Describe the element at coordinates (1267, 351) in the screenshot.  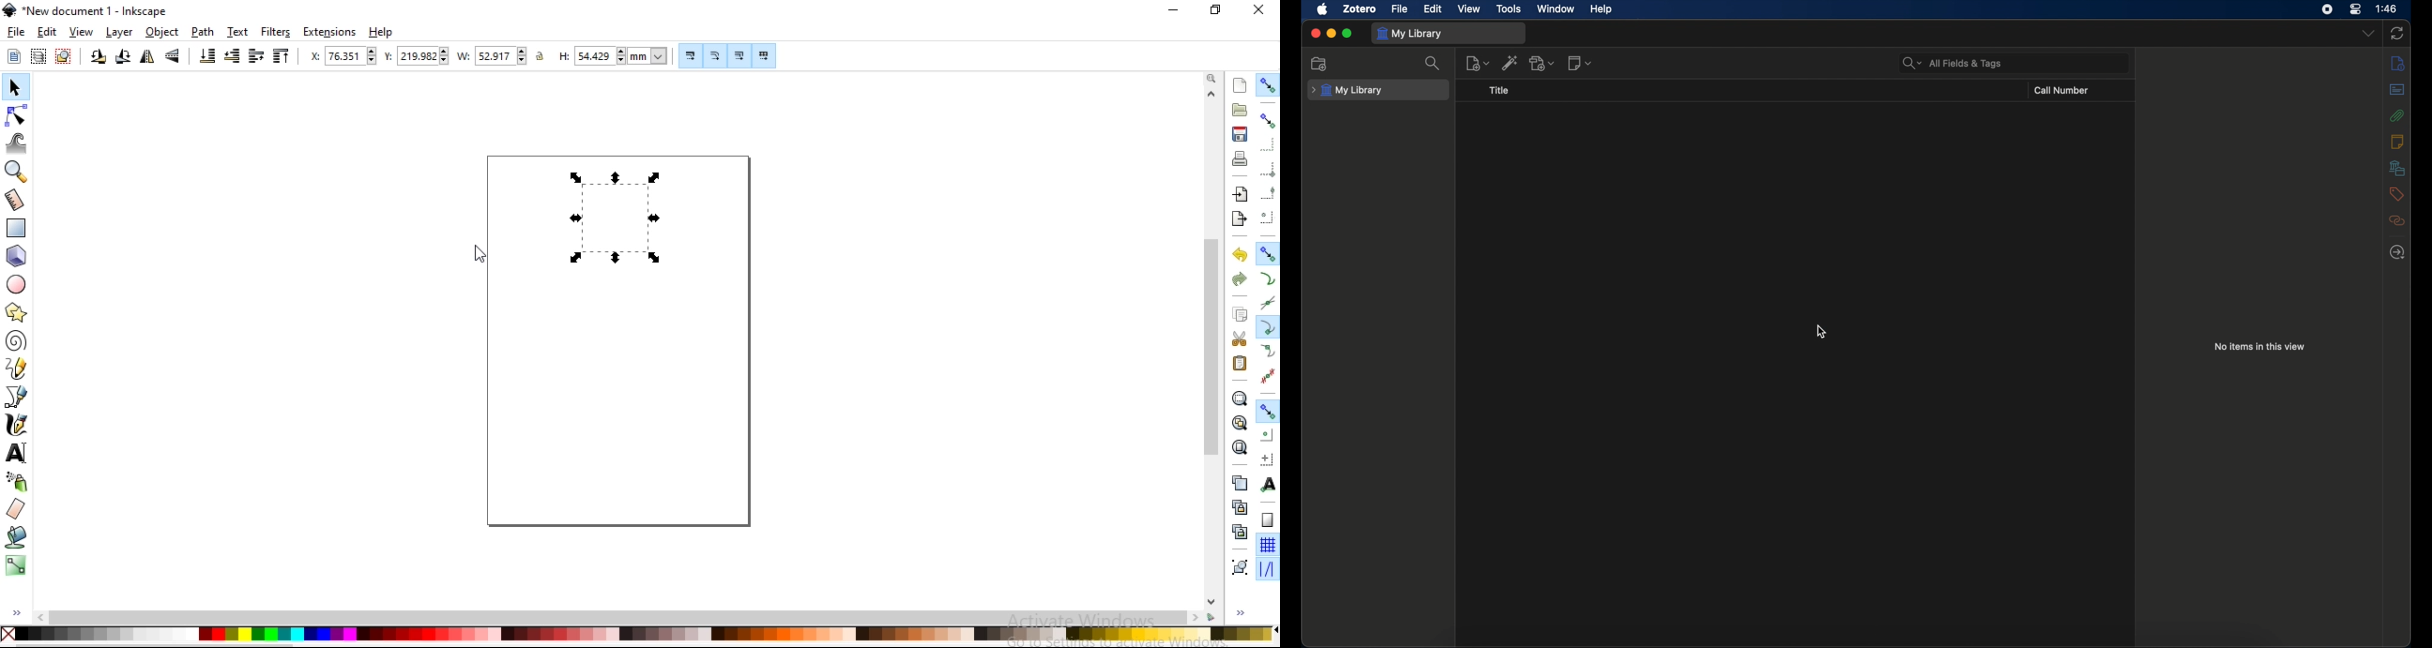
I see `snap smooth nodes` at that location.